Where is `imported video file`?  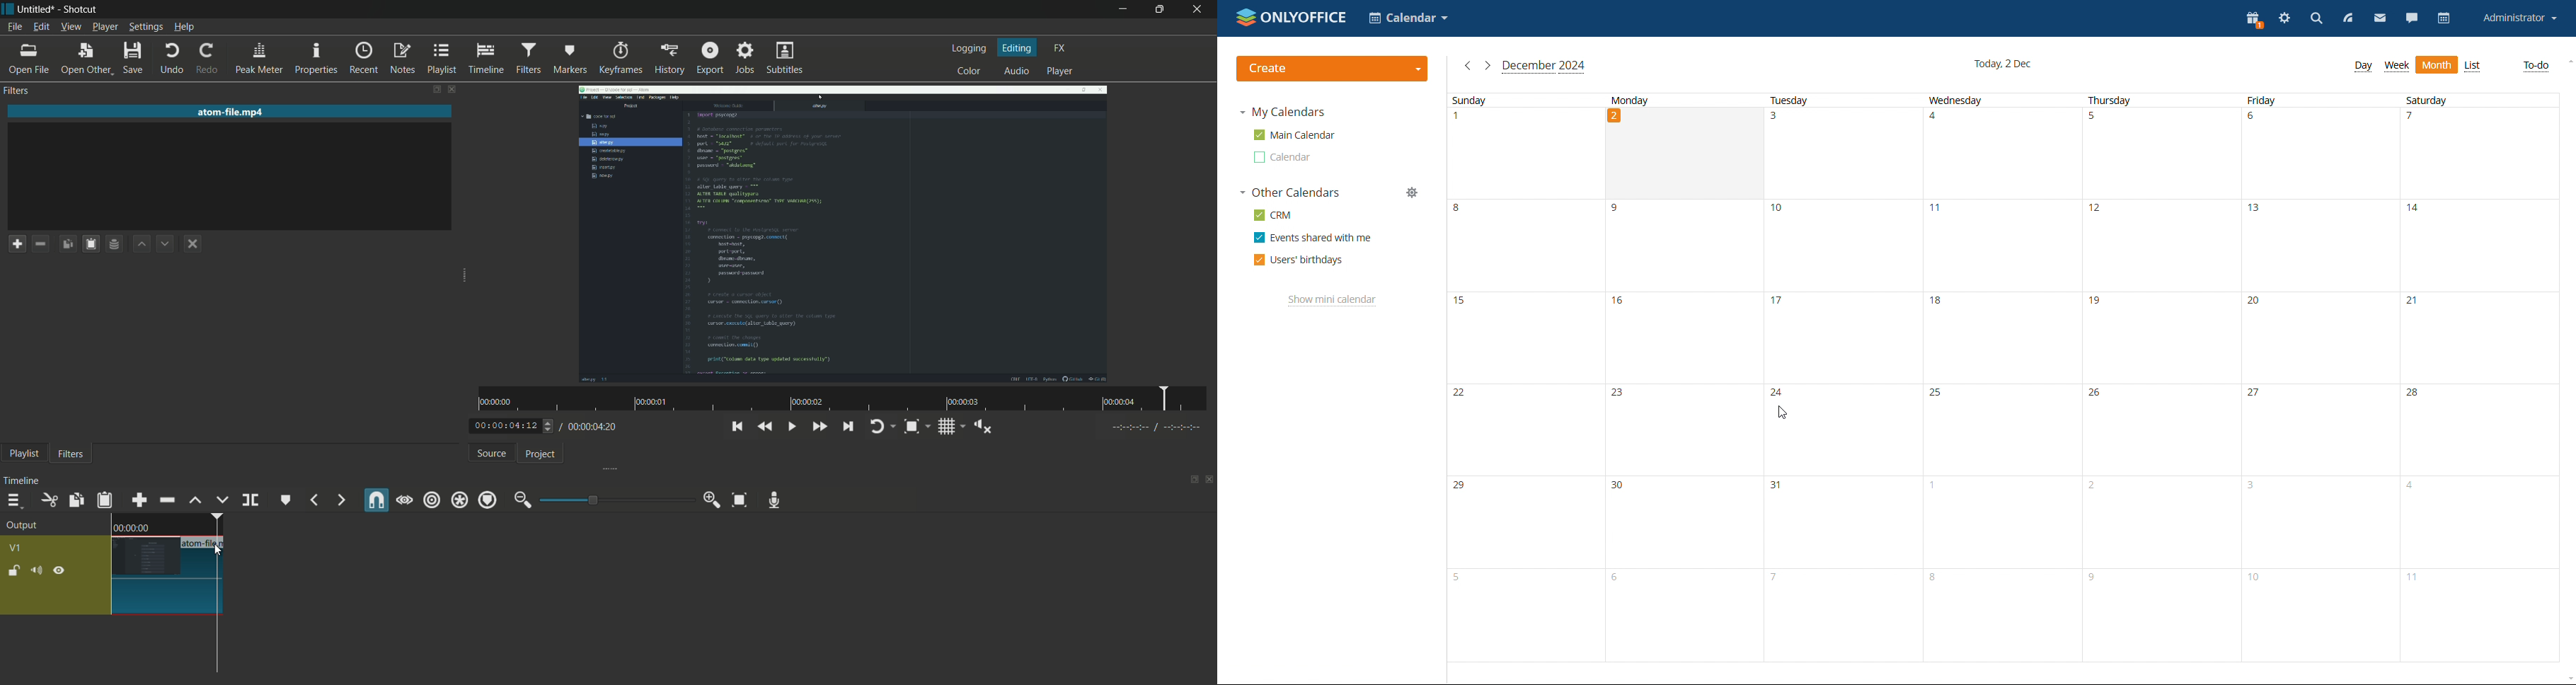
imported video file is located at coordinates (844, 235).